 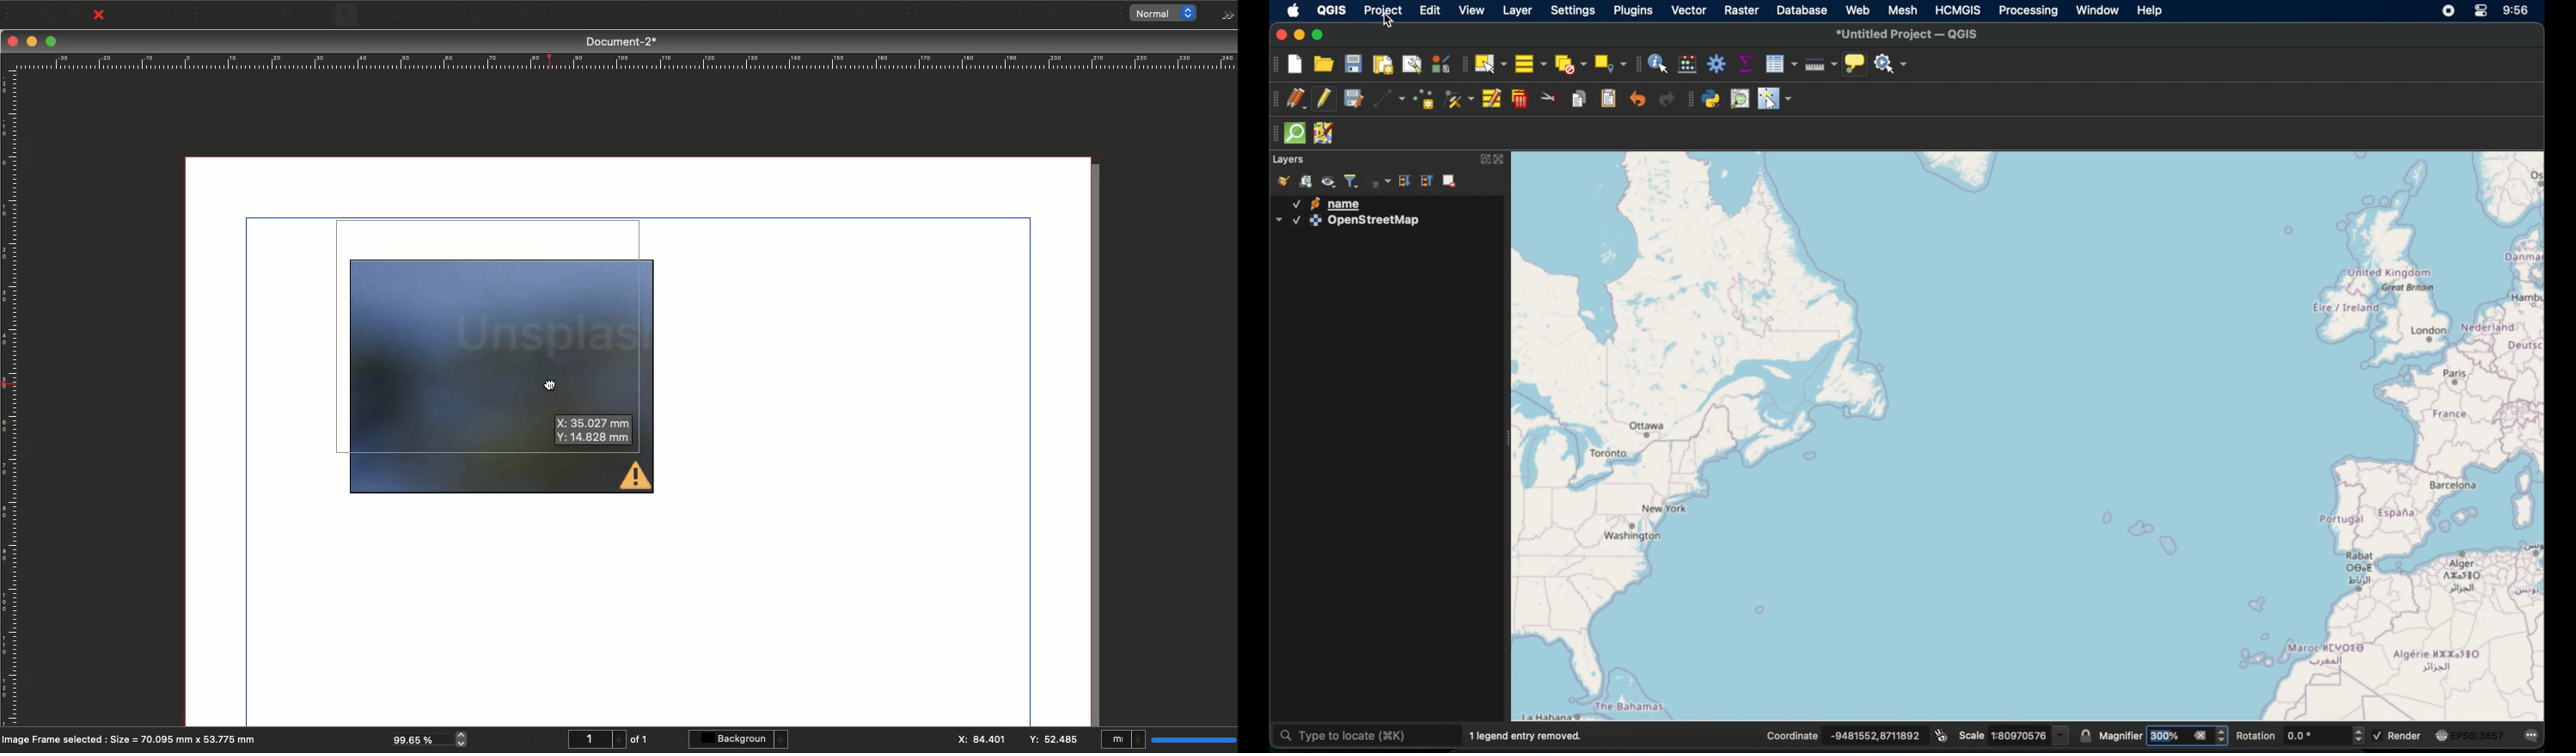 I want to click on close, so click(x=1502, y=160).